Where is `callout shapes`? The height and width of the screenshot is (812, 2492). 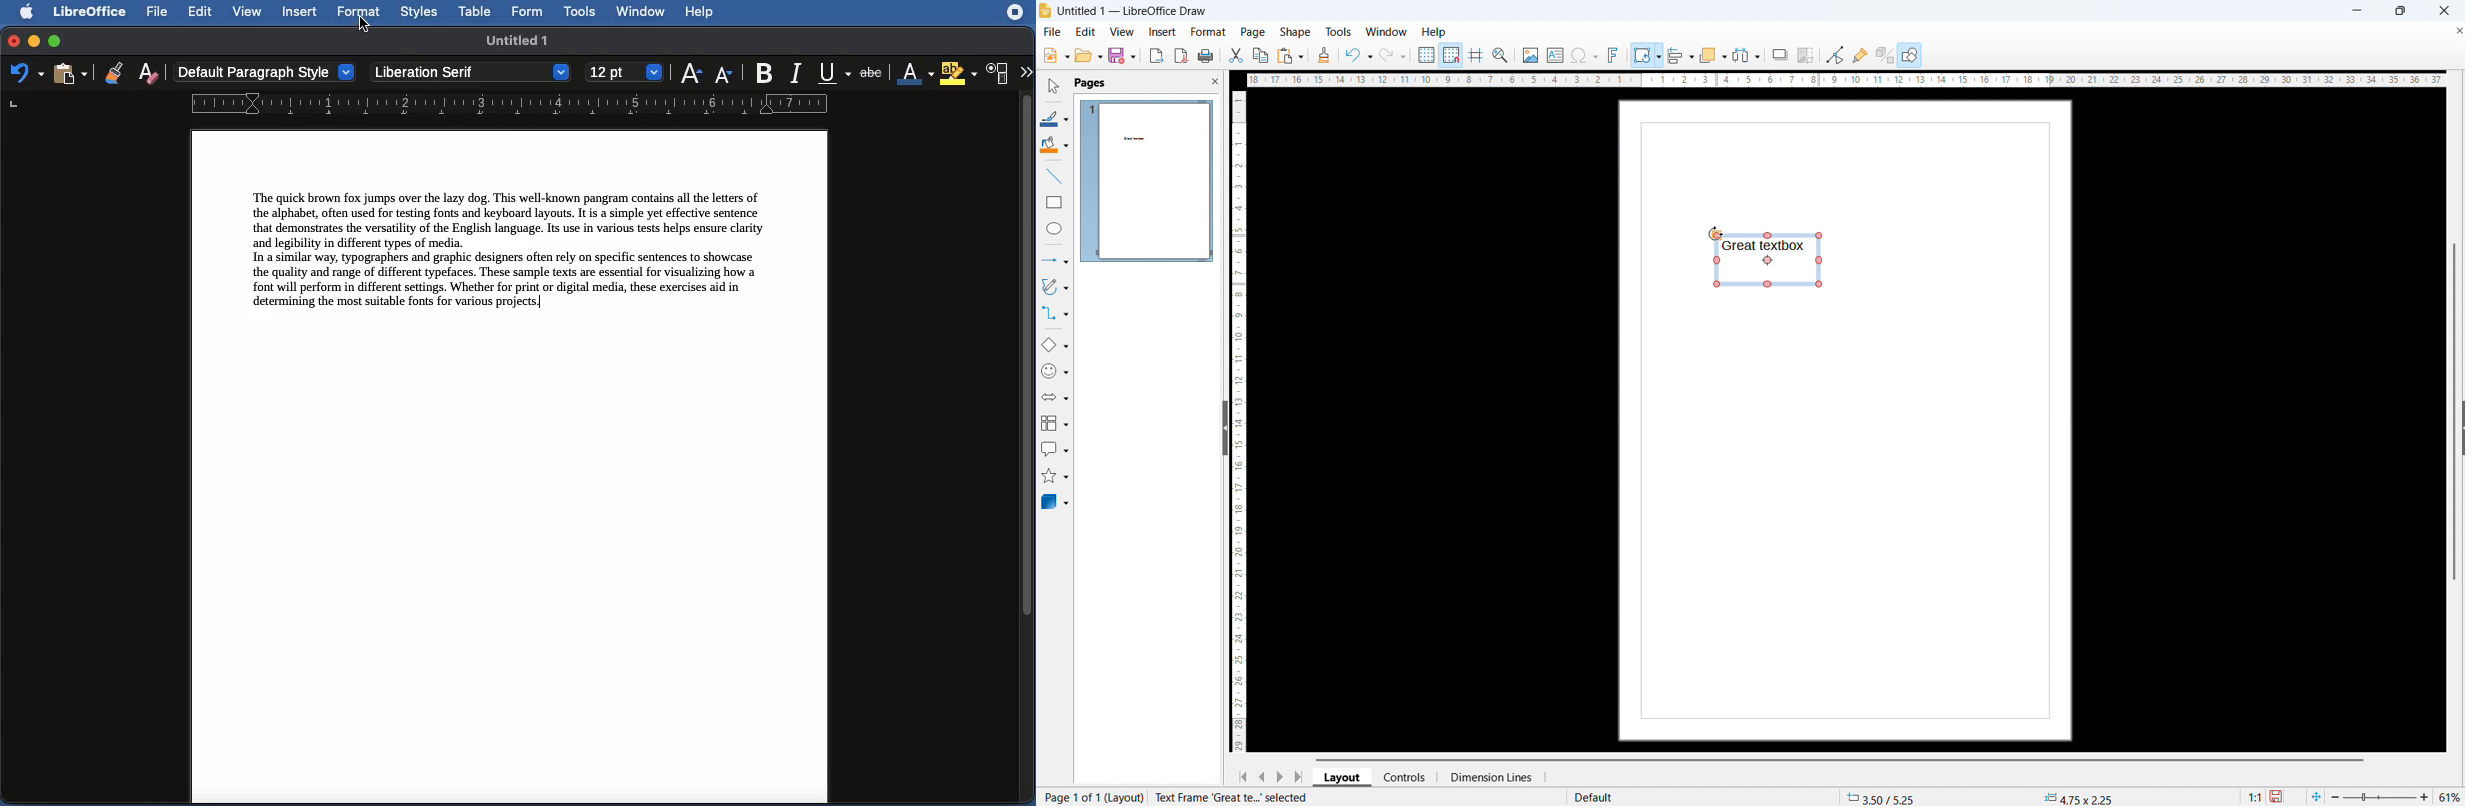
callout shapes is located at coordinates (1054, 449).